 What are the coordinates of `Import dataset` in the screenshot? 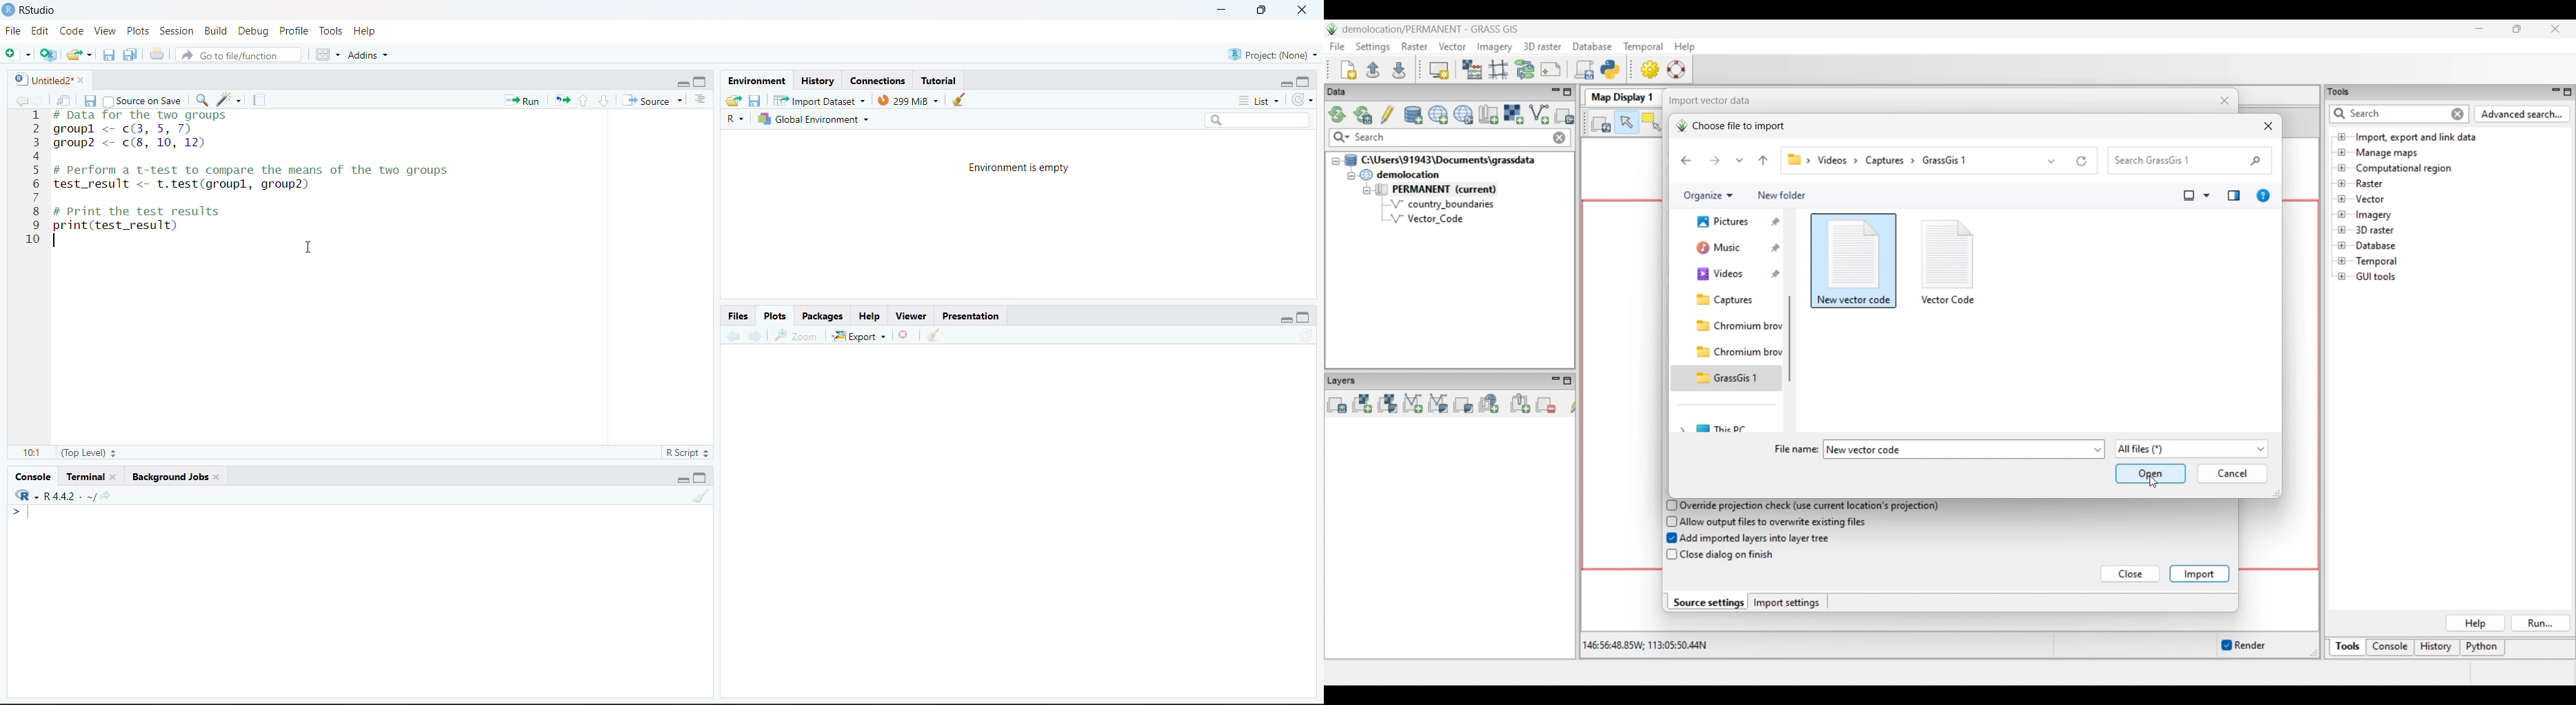 It's located at (821, 100).